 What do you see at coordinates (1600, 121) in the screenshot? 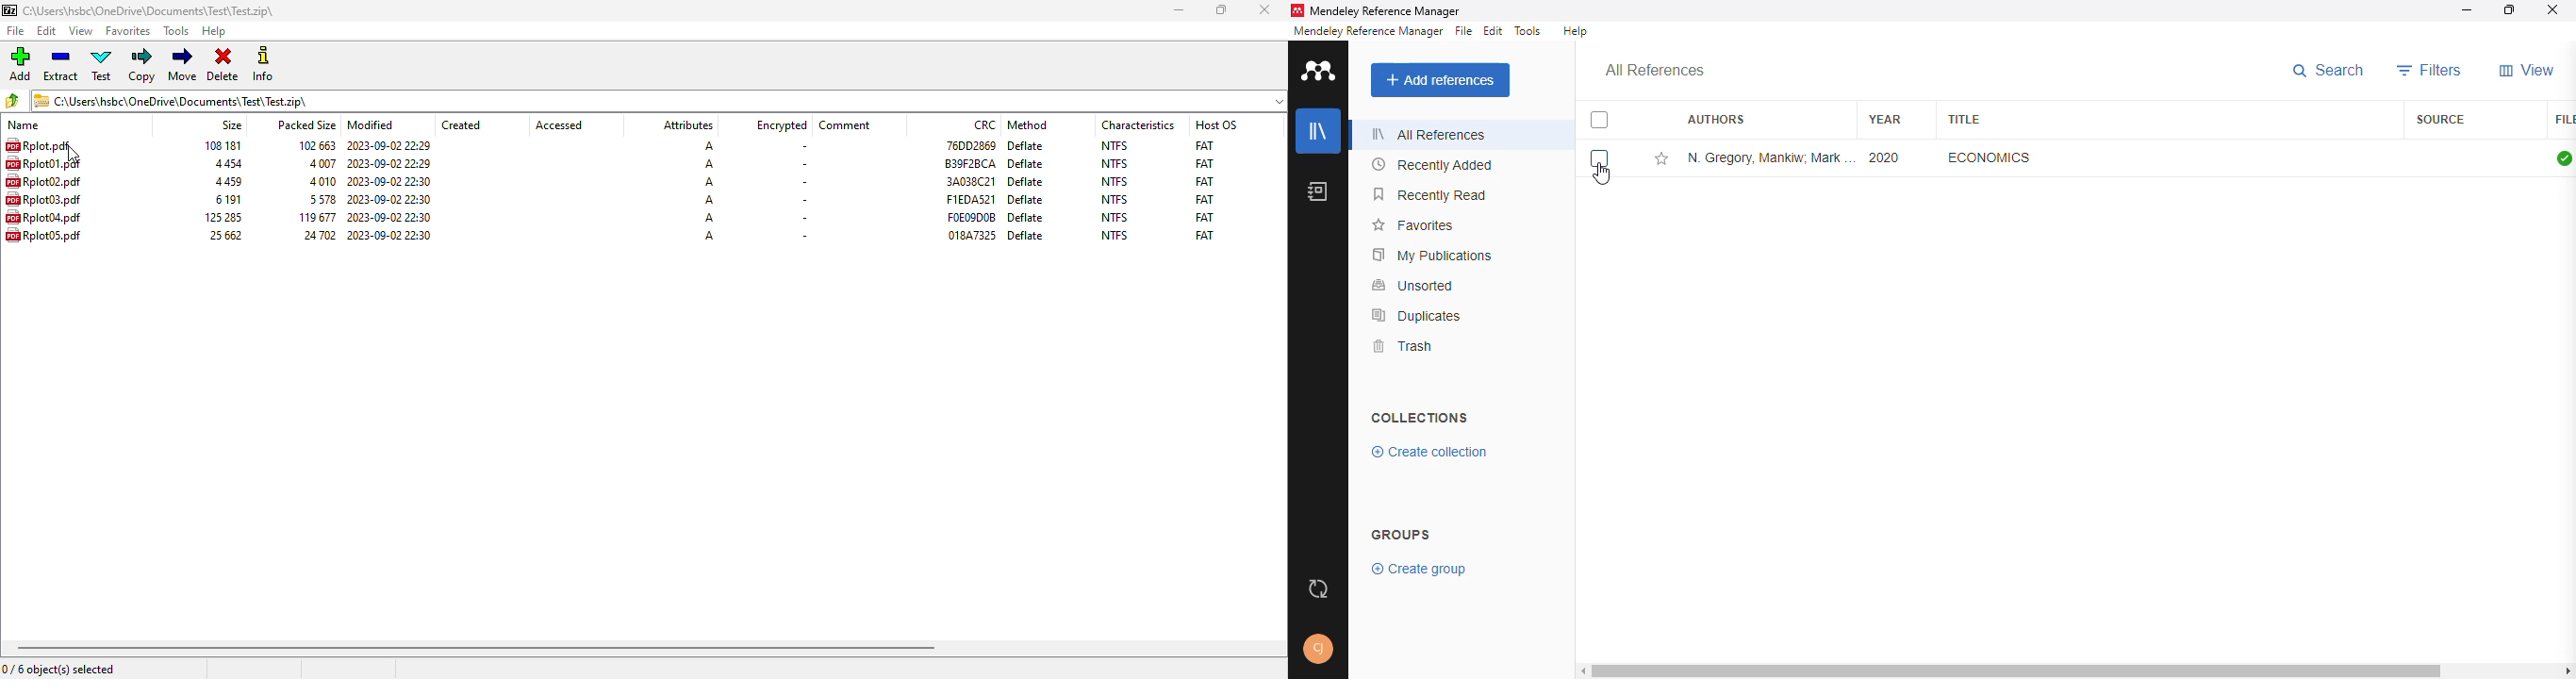
I see `select` at bounding box center [1600, 121].